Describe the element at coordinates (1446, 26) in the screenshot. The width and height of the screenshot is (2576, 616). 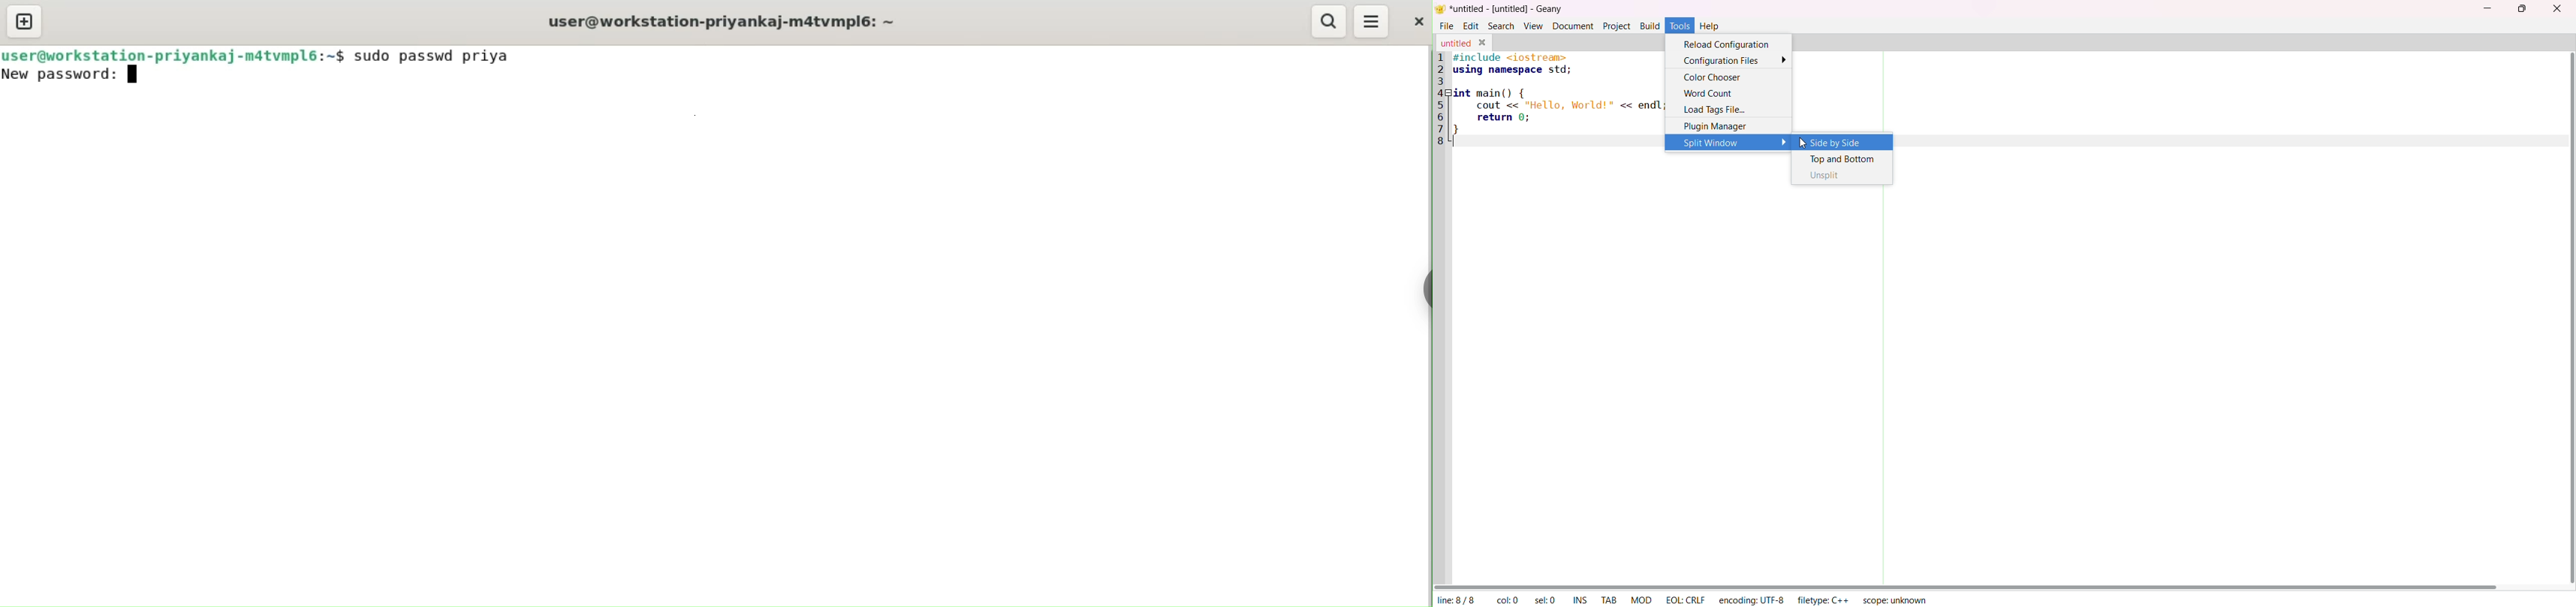
I see `File` at that location.